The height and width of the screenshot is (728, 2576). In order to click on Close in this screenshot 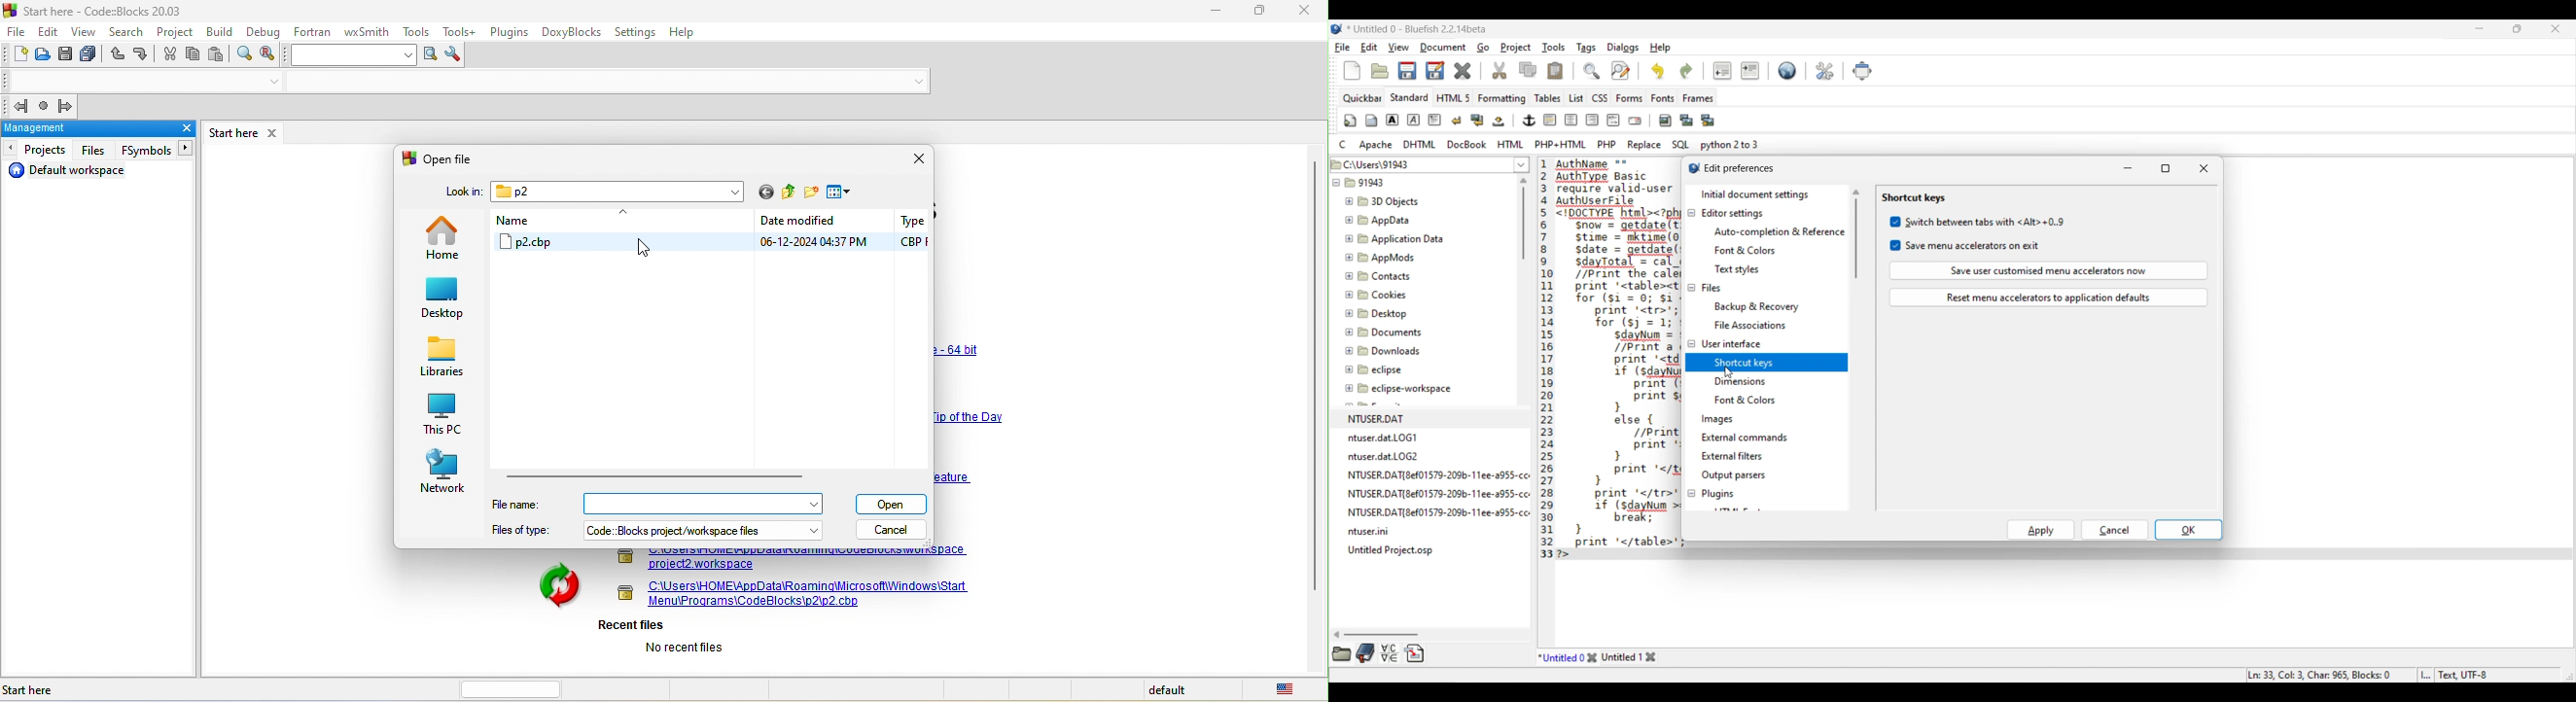, I will do `click(1463, 71)`.